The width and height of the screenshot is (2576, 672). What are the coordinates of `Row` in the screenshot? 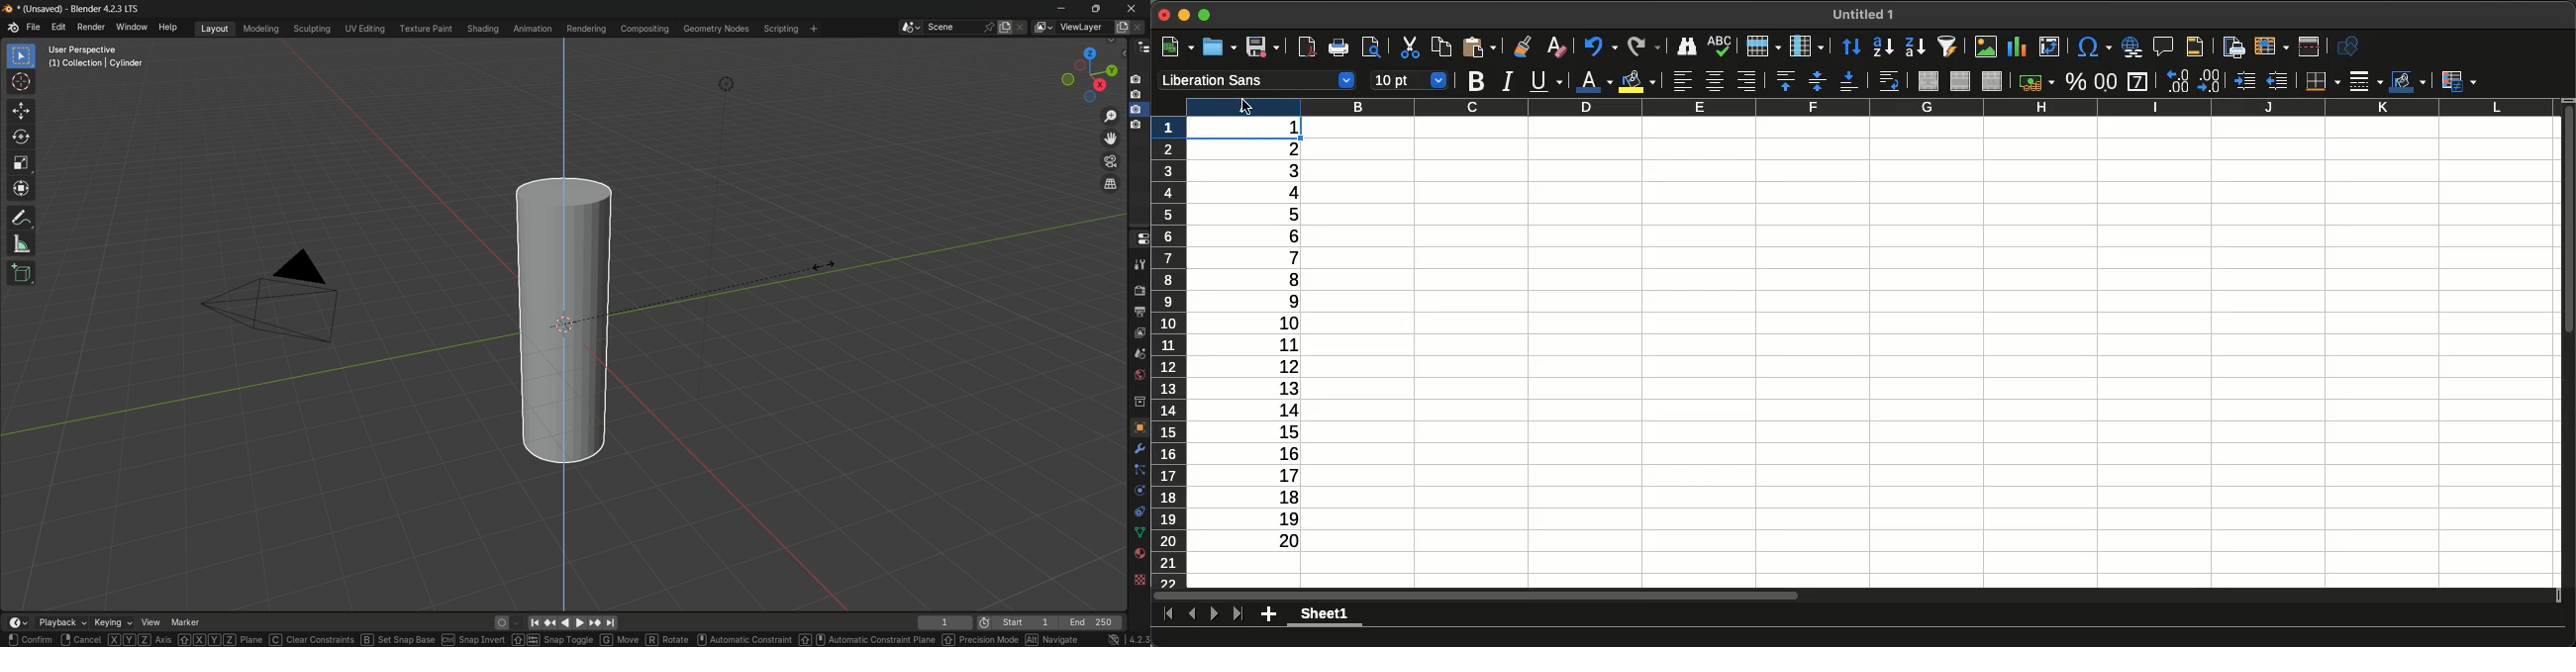 It's located at (1170, 351).